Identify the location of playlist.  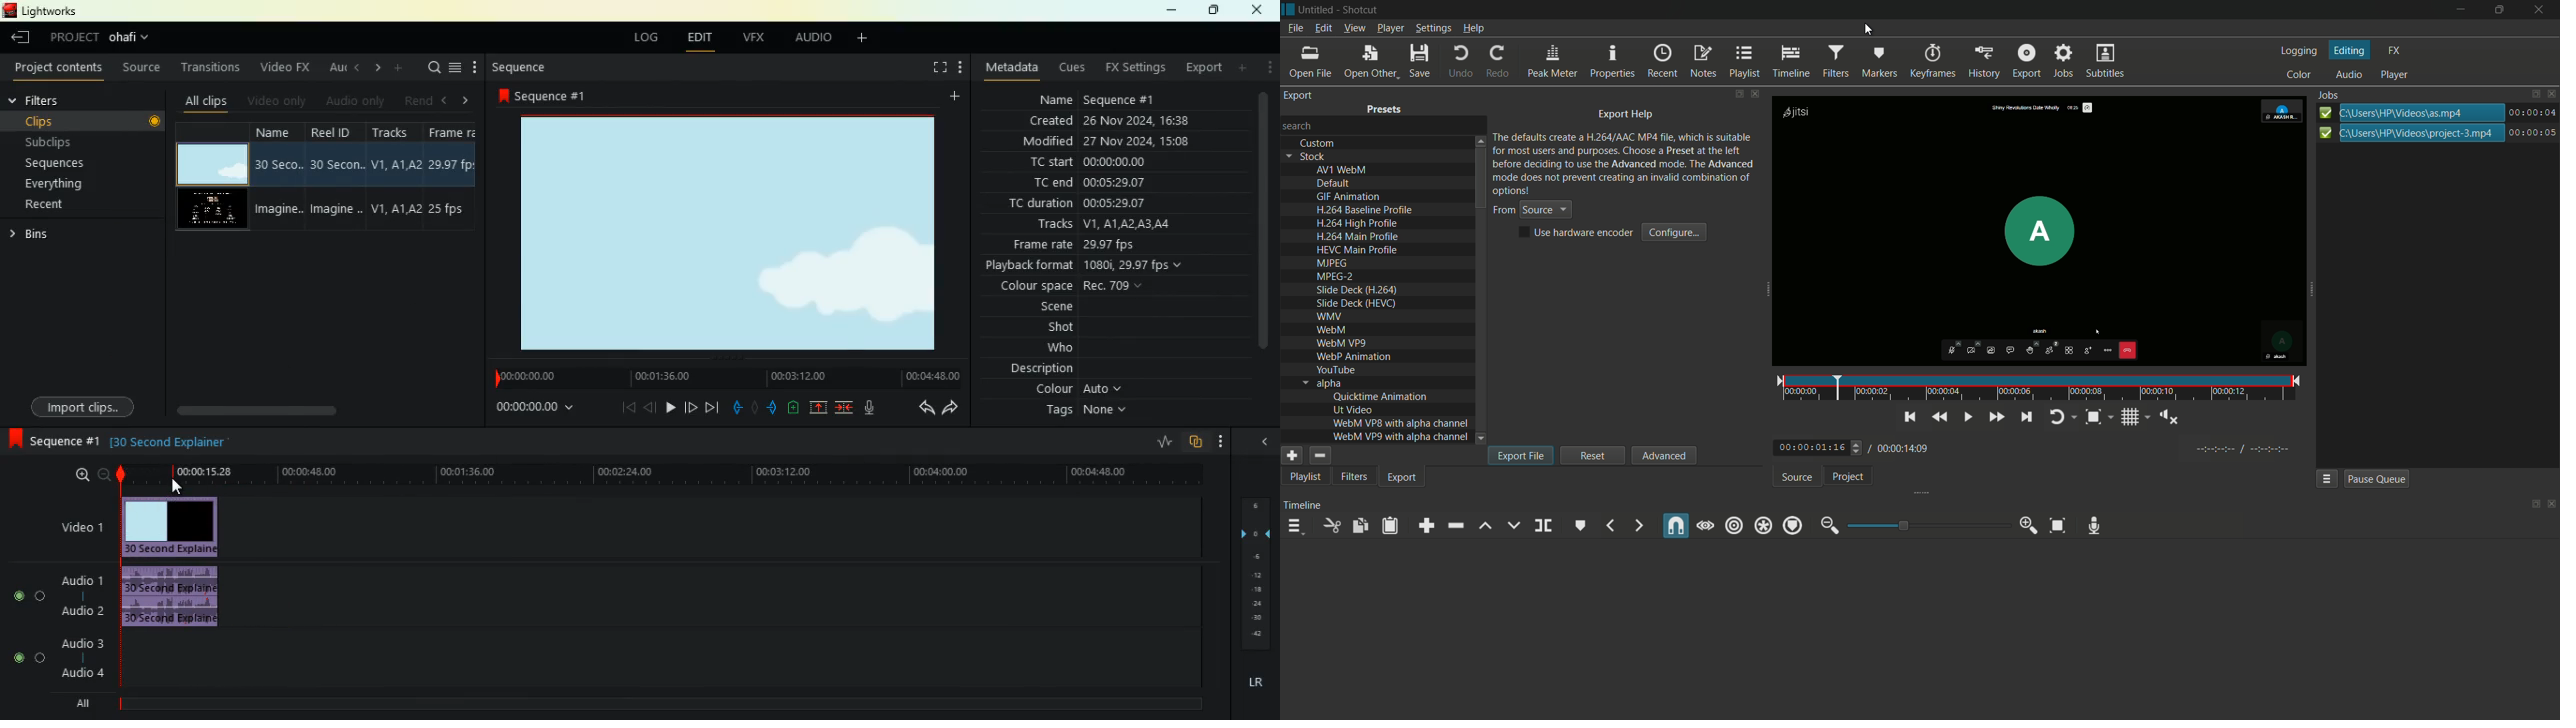
(1743, 63).